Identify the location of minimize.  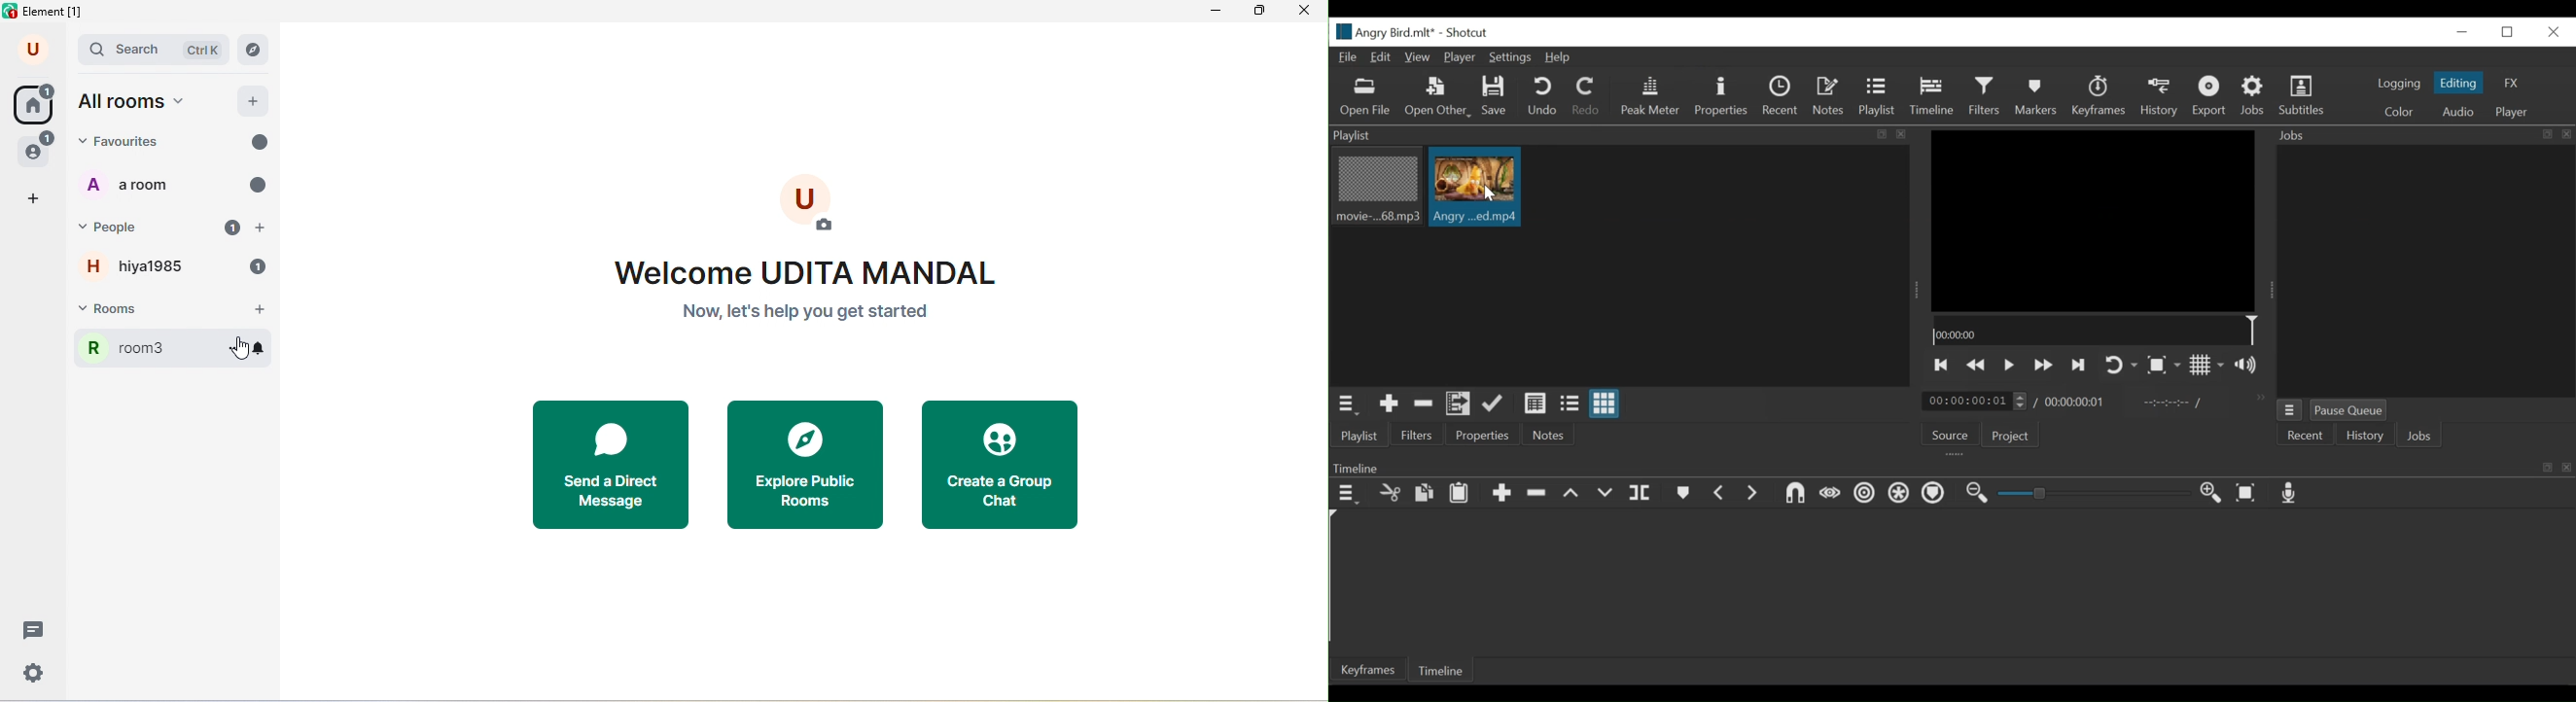
(1214, 15).